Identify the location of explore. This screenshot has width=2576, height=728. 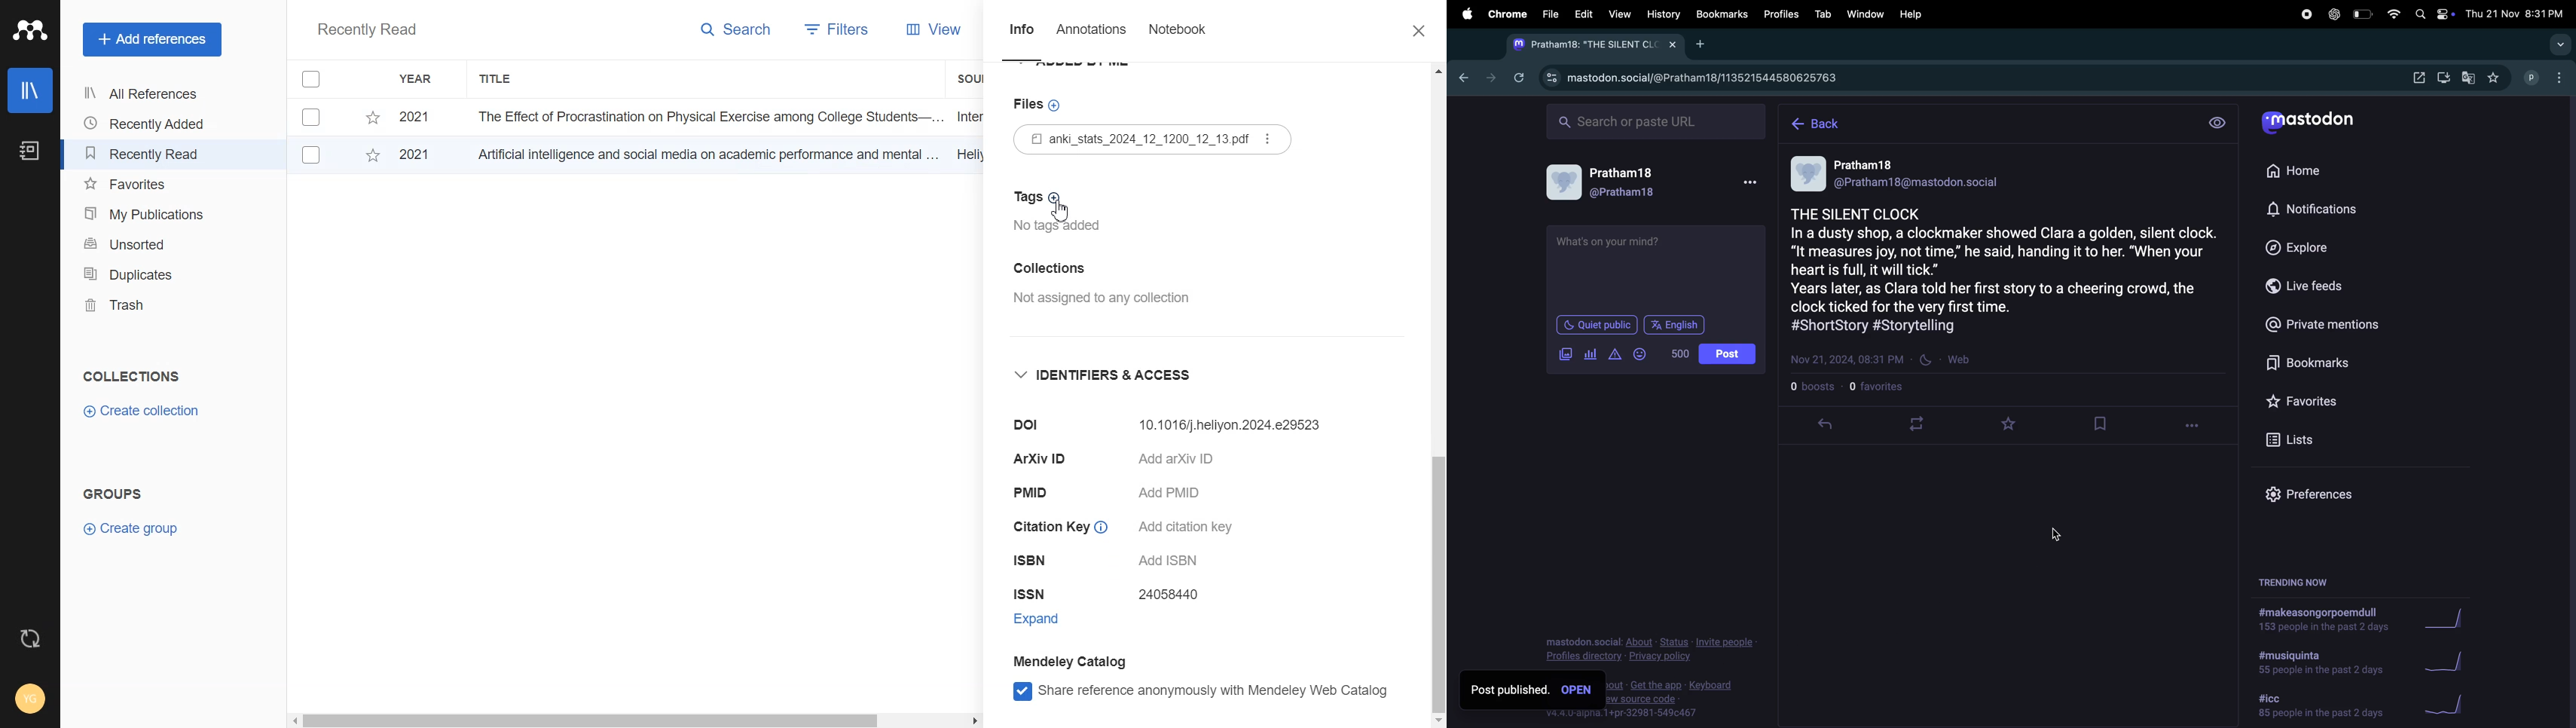
(2305, 247).